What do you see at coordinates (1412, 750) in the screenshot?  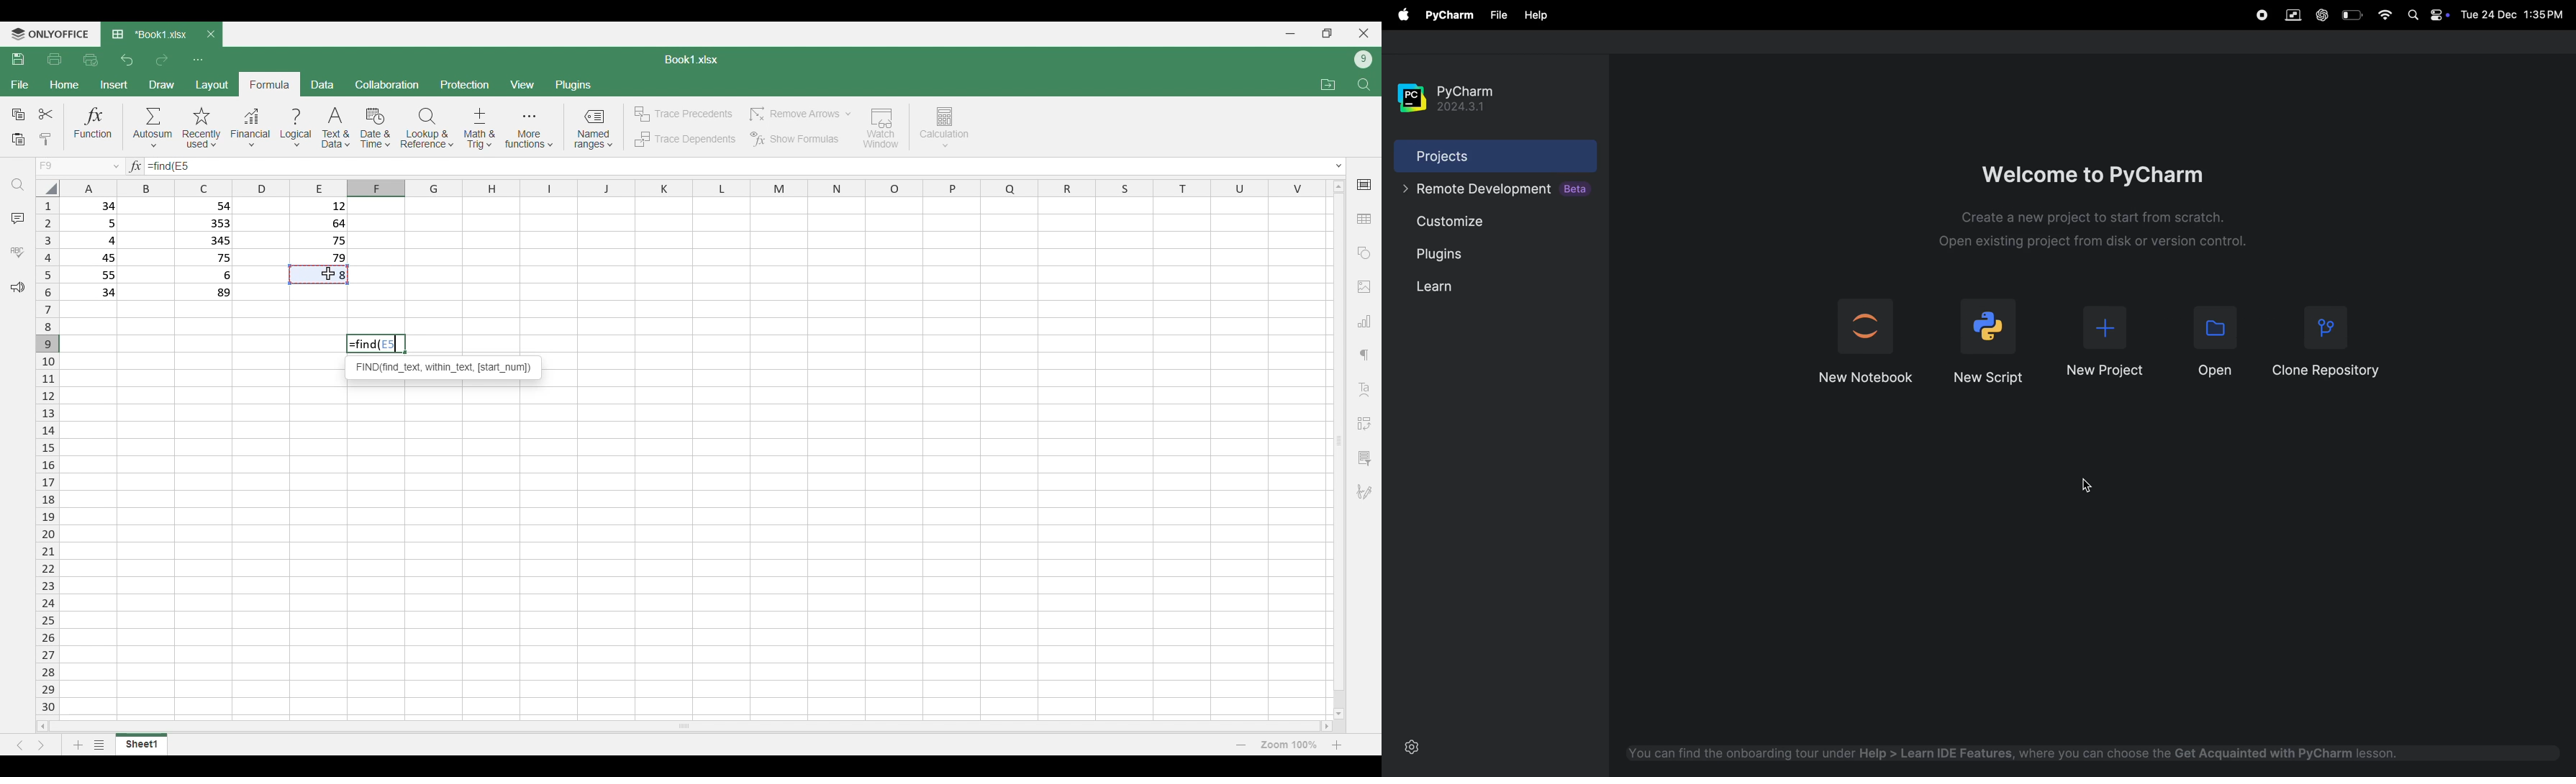 I see `settings` at bounding box center [1412, 750].